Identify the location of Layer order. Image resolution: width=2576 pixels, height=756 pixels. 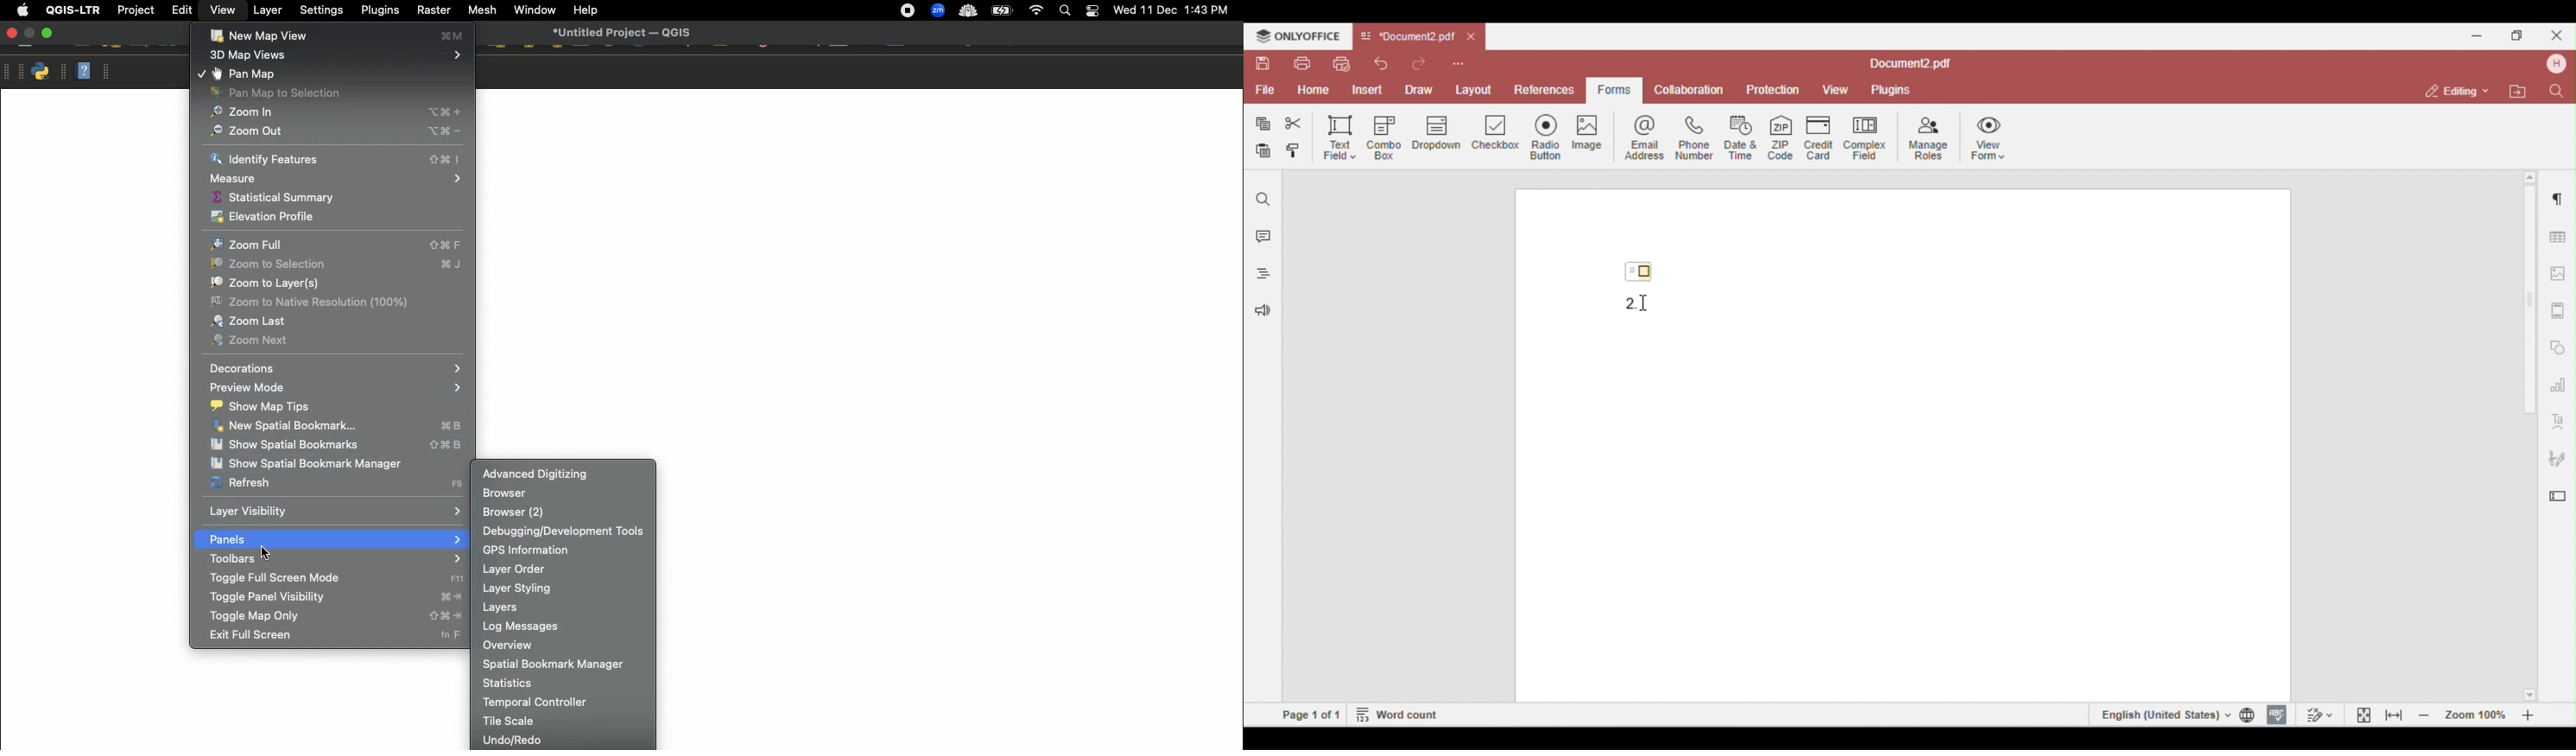
(563, 569).